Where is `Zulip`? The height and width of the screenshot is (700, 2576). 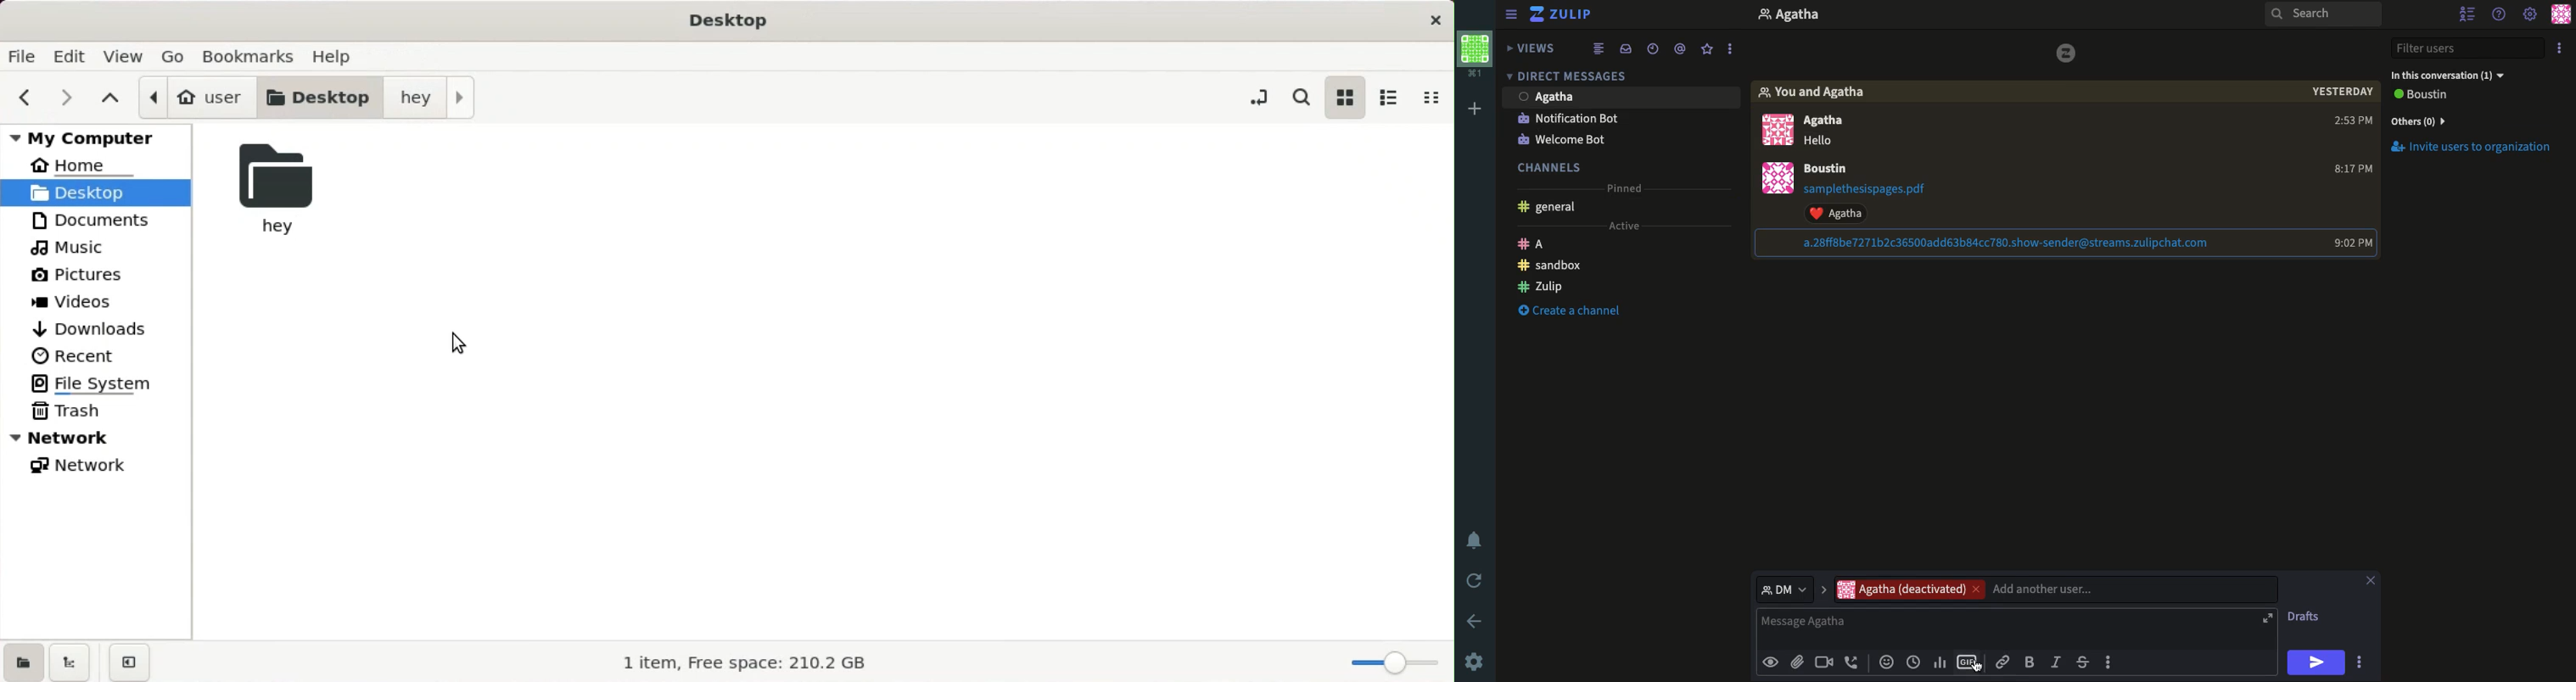
Zulip is located at coordinates (1540, 289).